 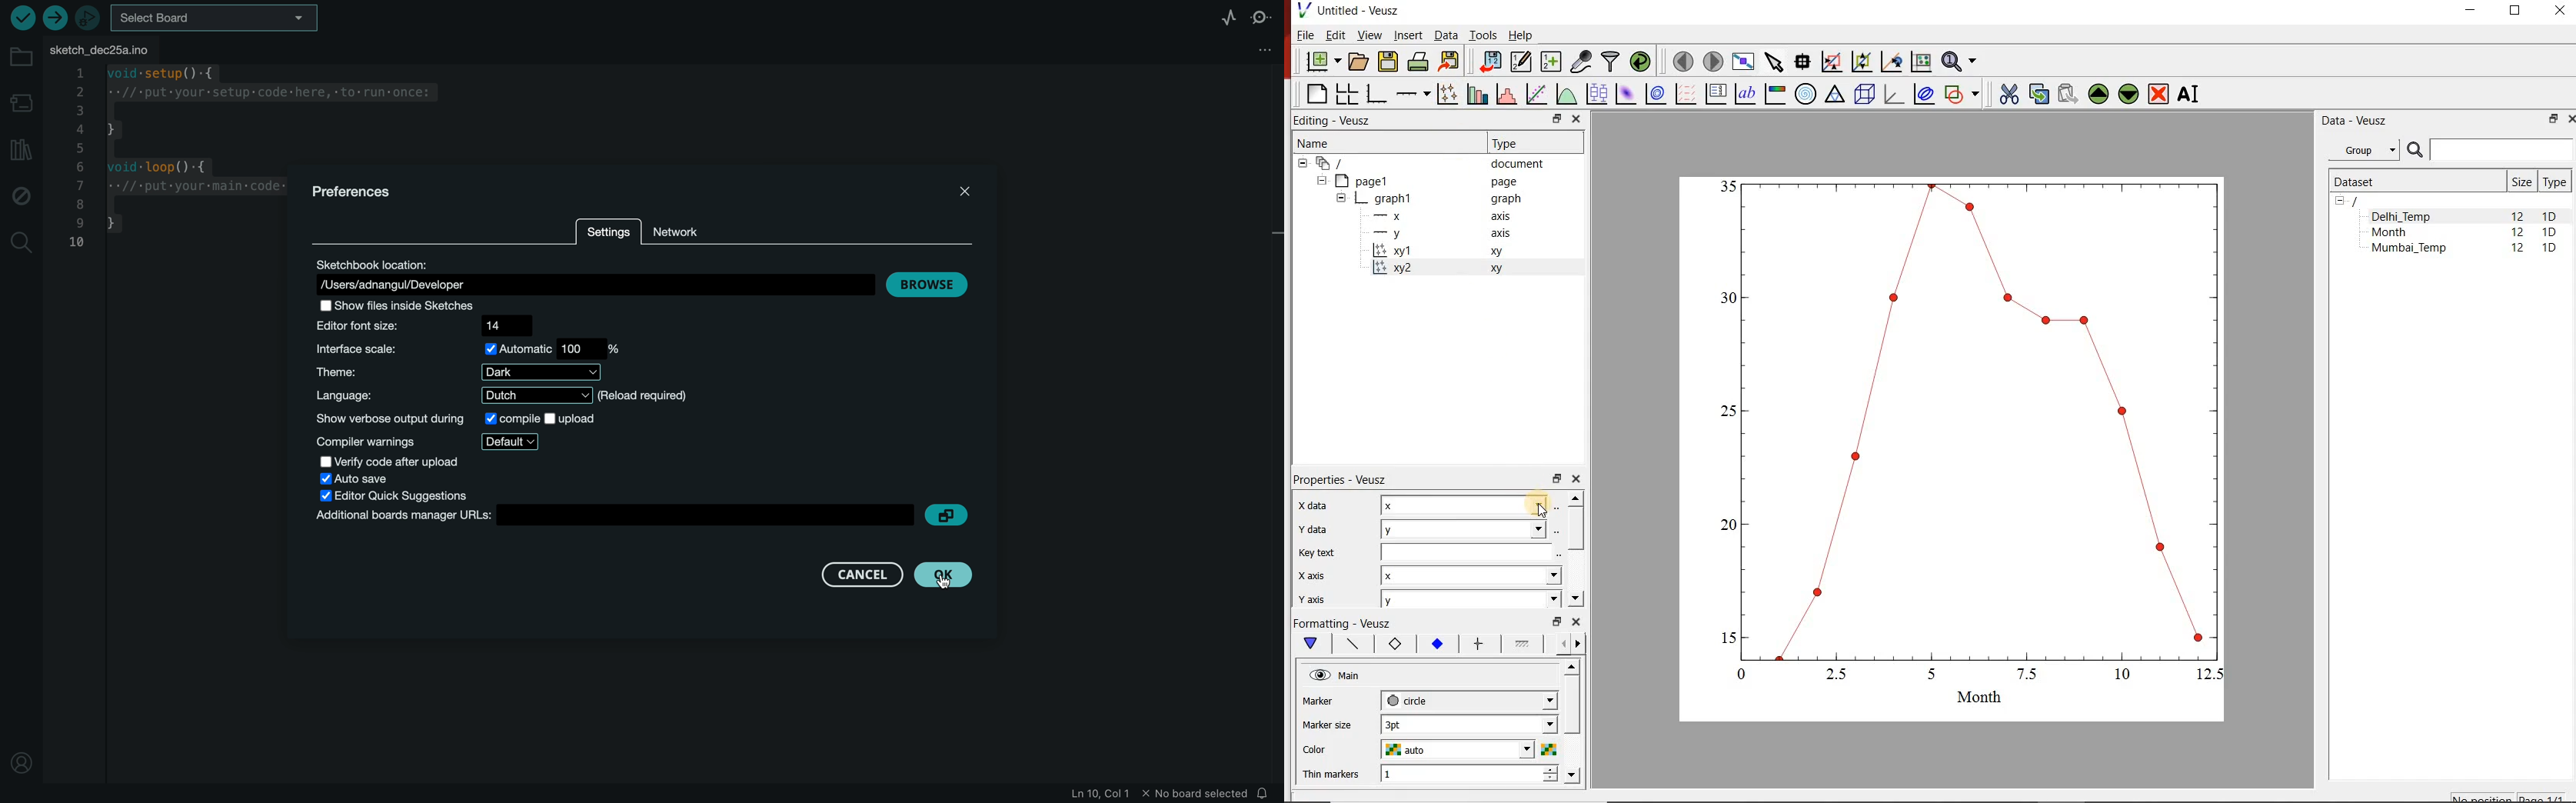 What do you see at coordinates (1520, 62) in the screenshot?
I see `edit and enter new datasets` at bounding box center [1520, 62].